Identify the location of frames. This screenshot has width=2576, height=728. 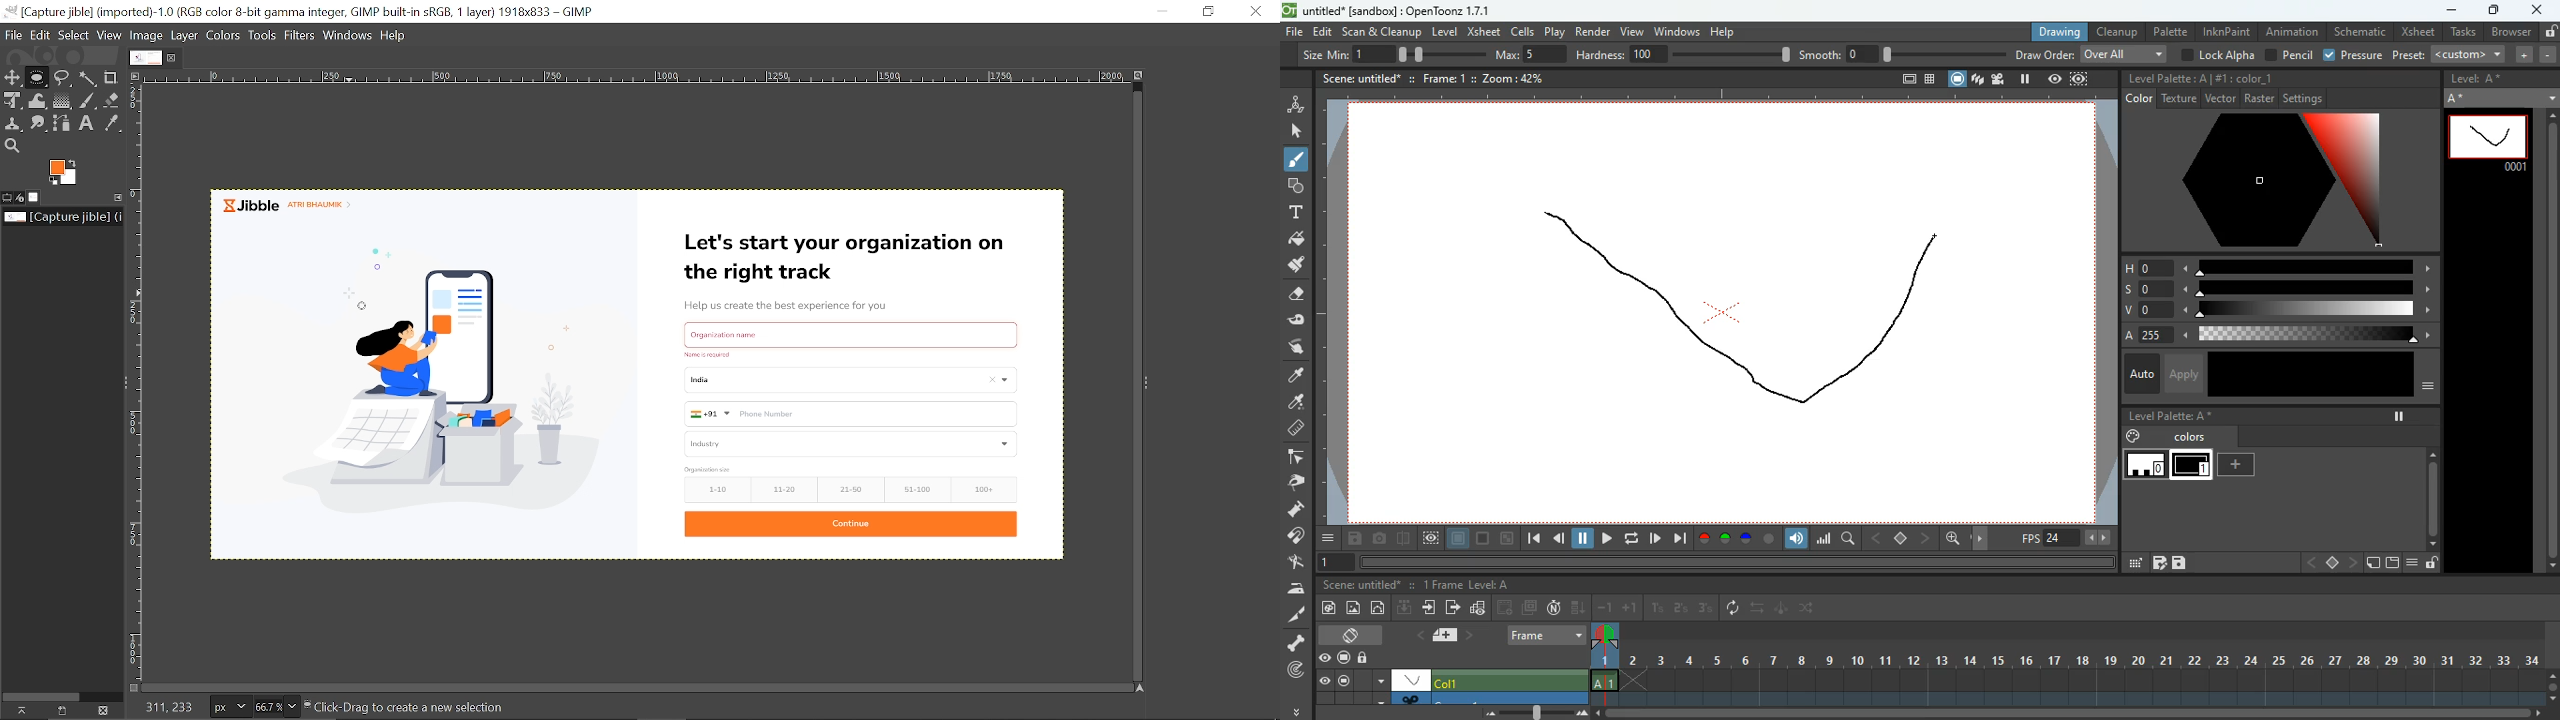
(1439, 585).